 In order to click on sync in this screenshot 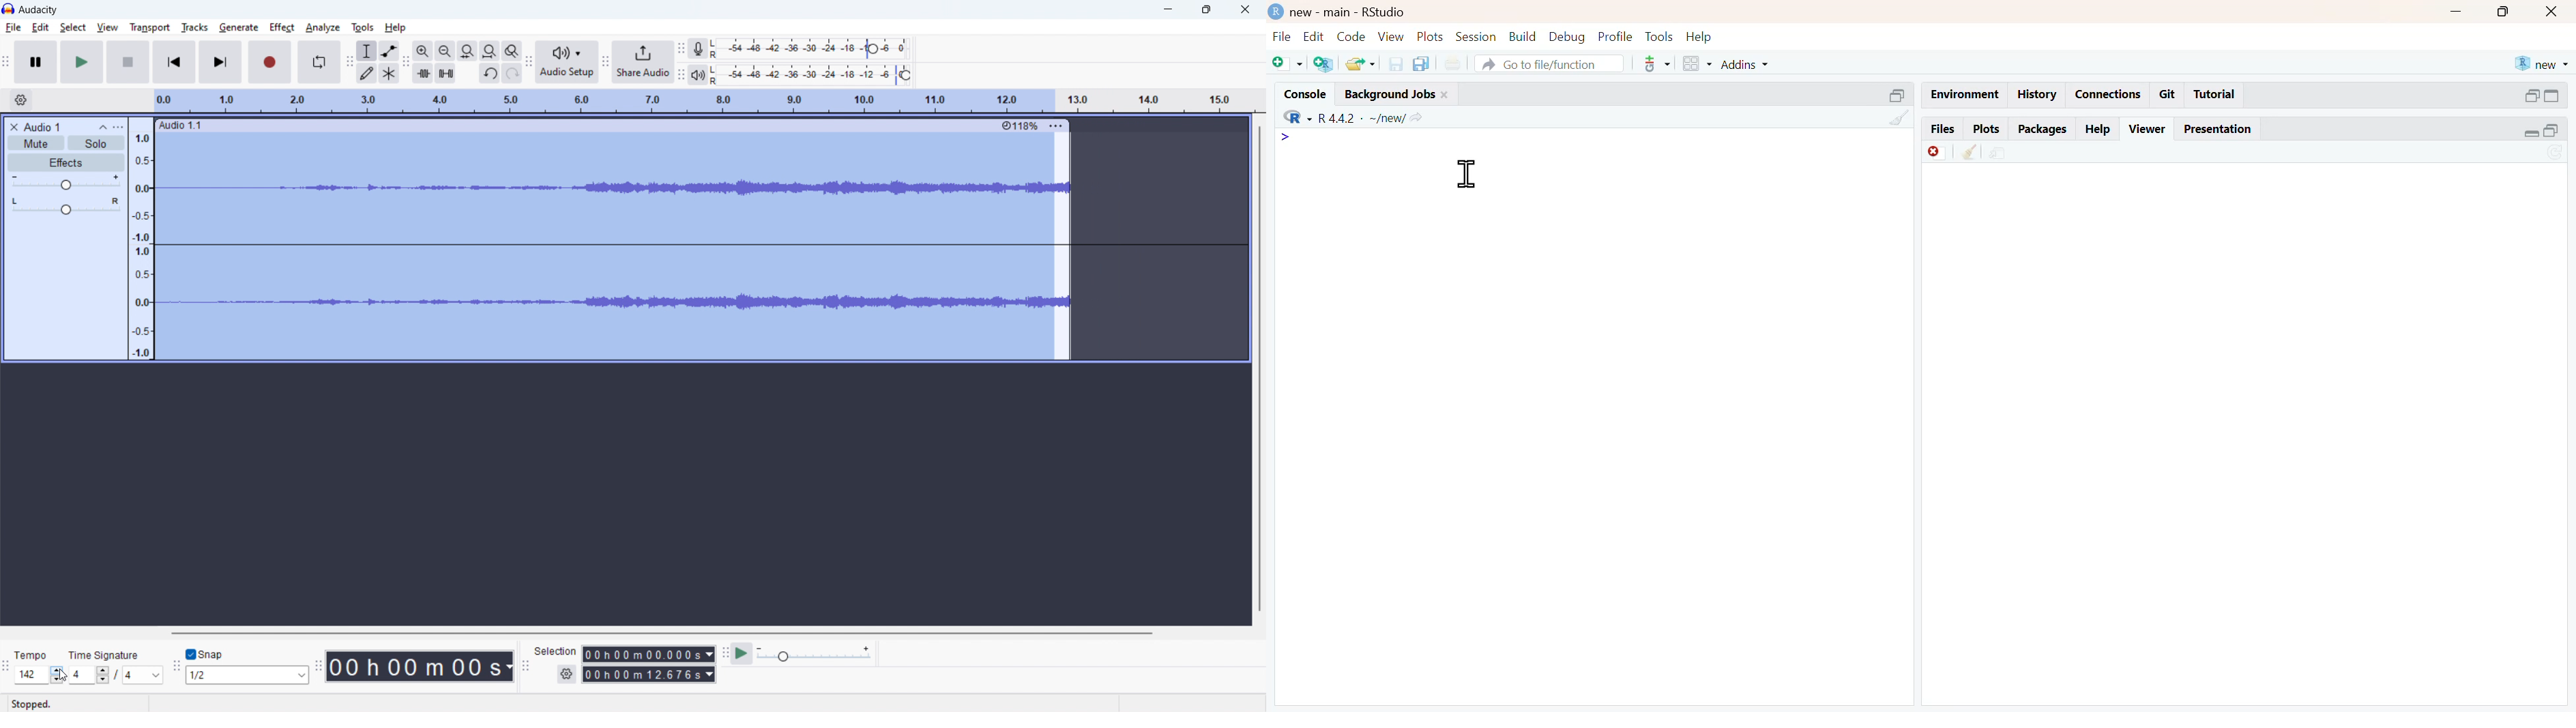, I will do `click(2556, 154)`.